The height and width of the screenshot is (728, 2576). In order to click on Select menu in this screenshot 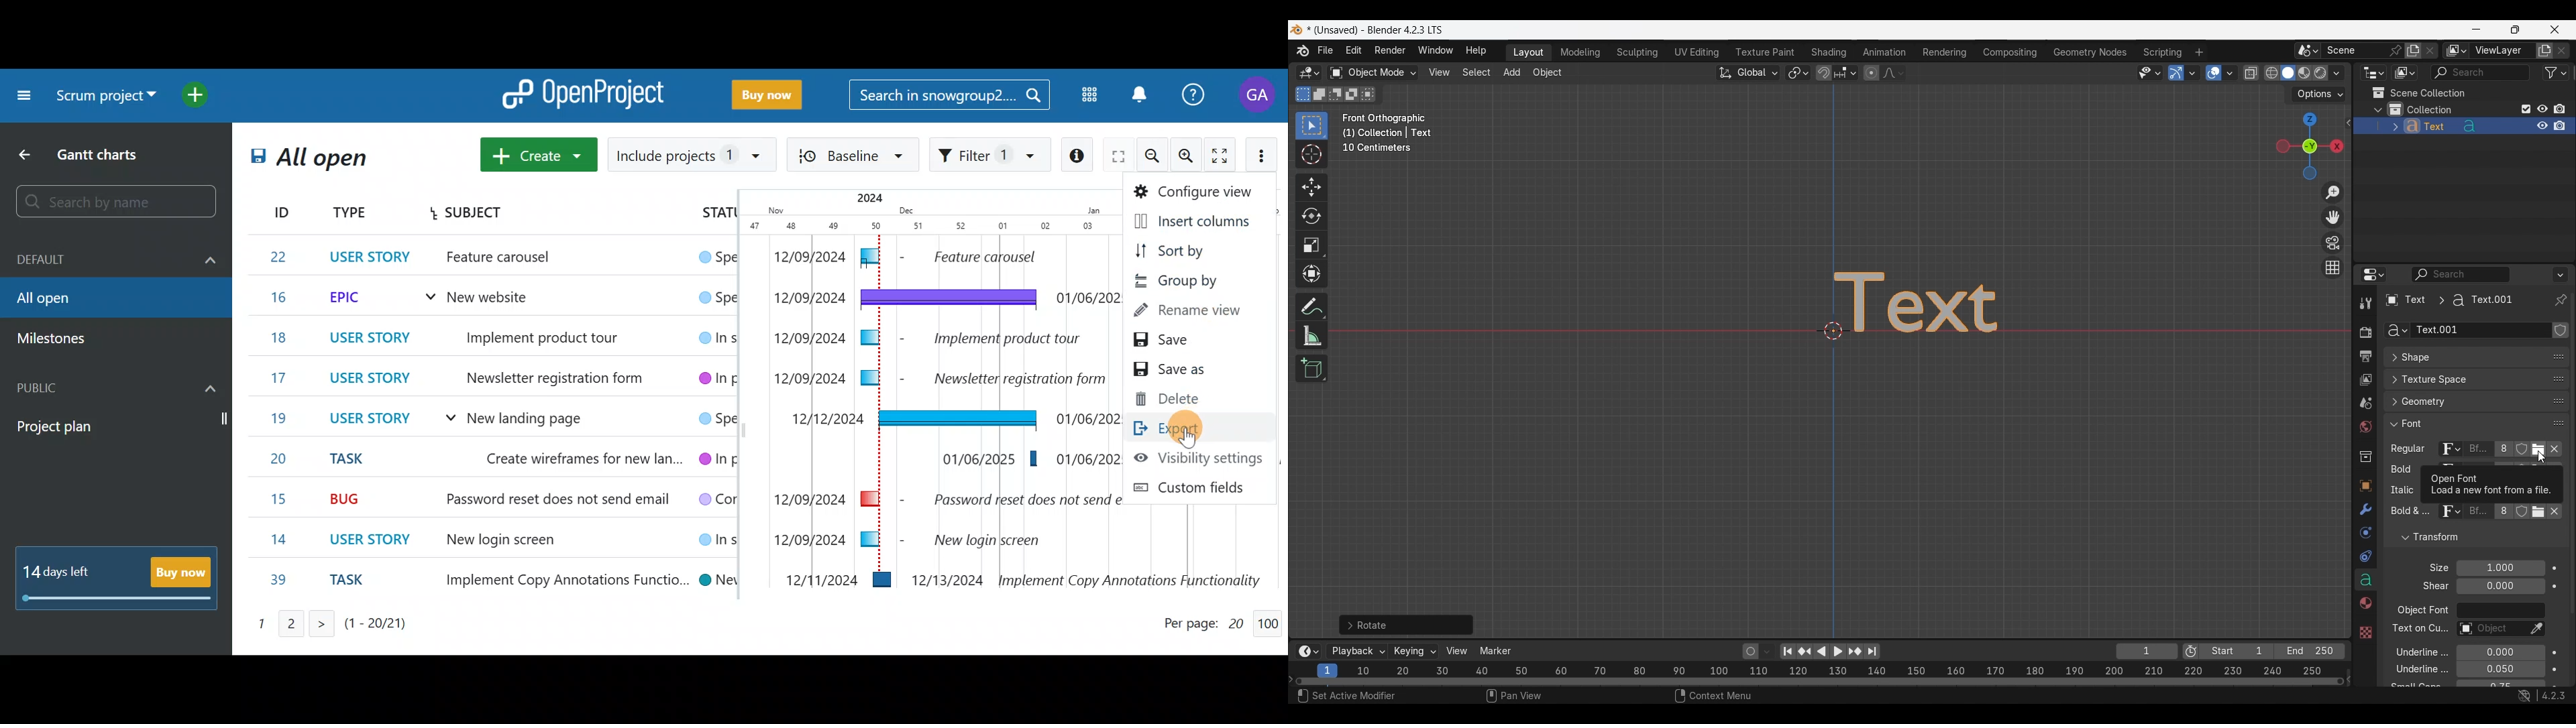, I will do `click(1477, 73)`.